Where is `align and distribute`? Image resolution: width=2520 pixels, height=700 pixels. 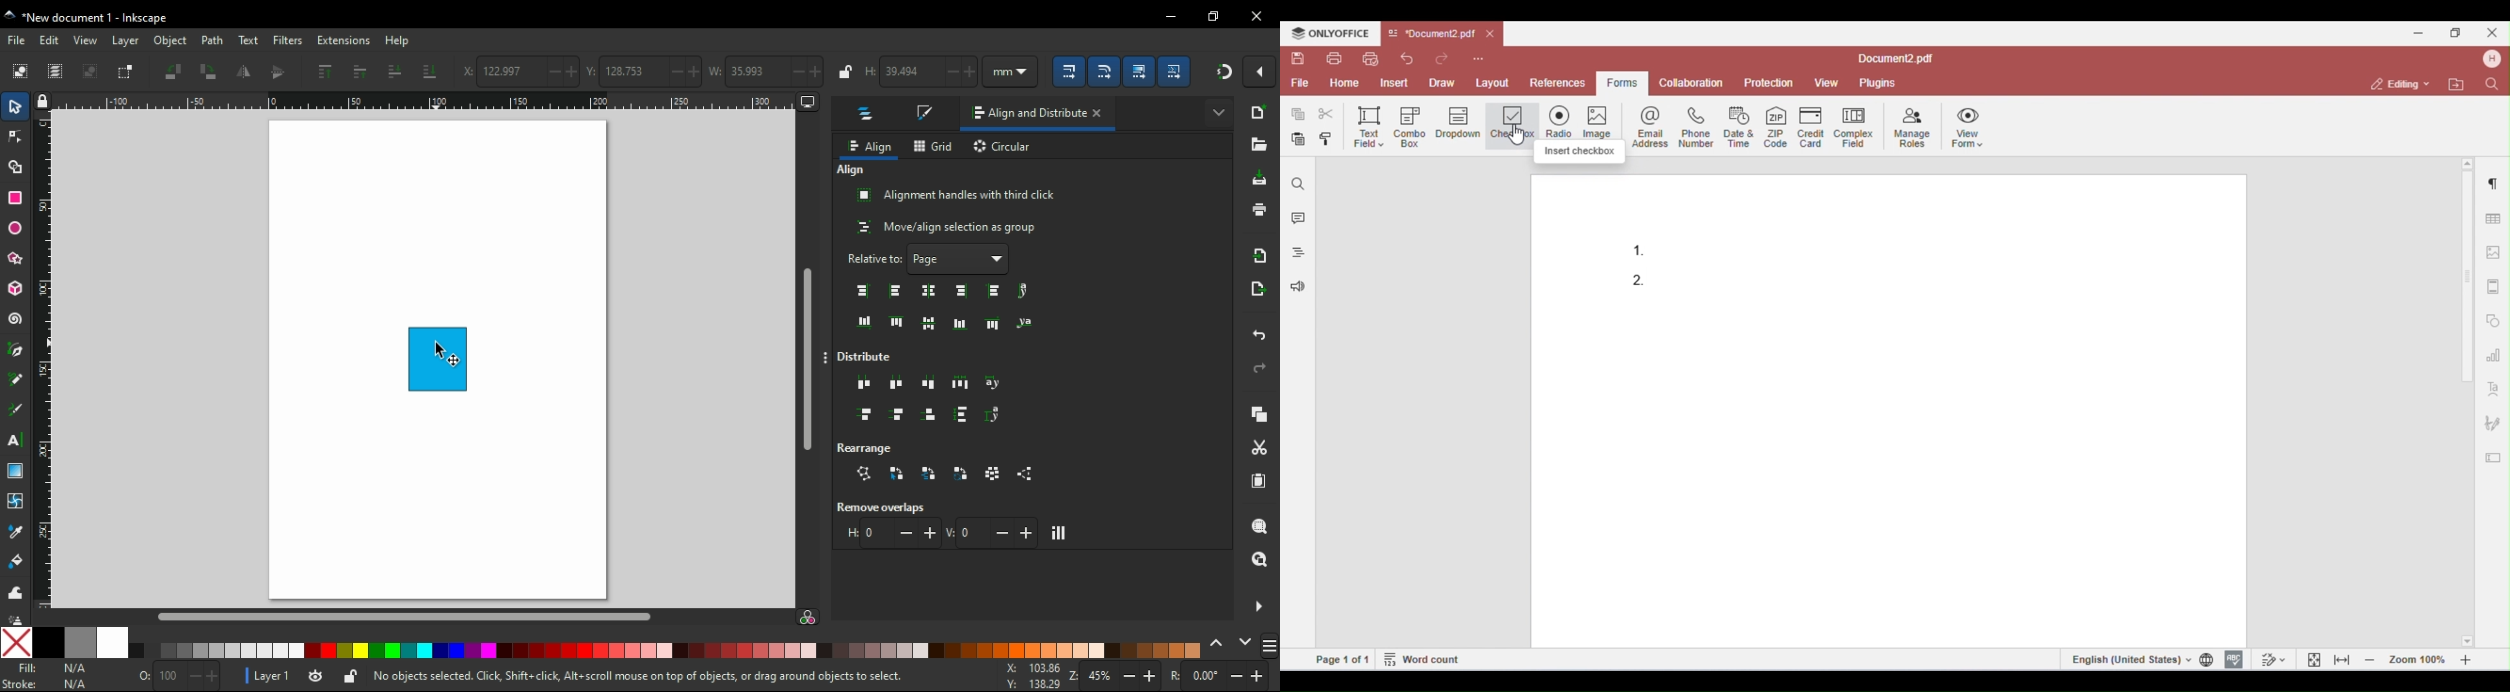
align and distribute is located at coordinates (1023, 115).